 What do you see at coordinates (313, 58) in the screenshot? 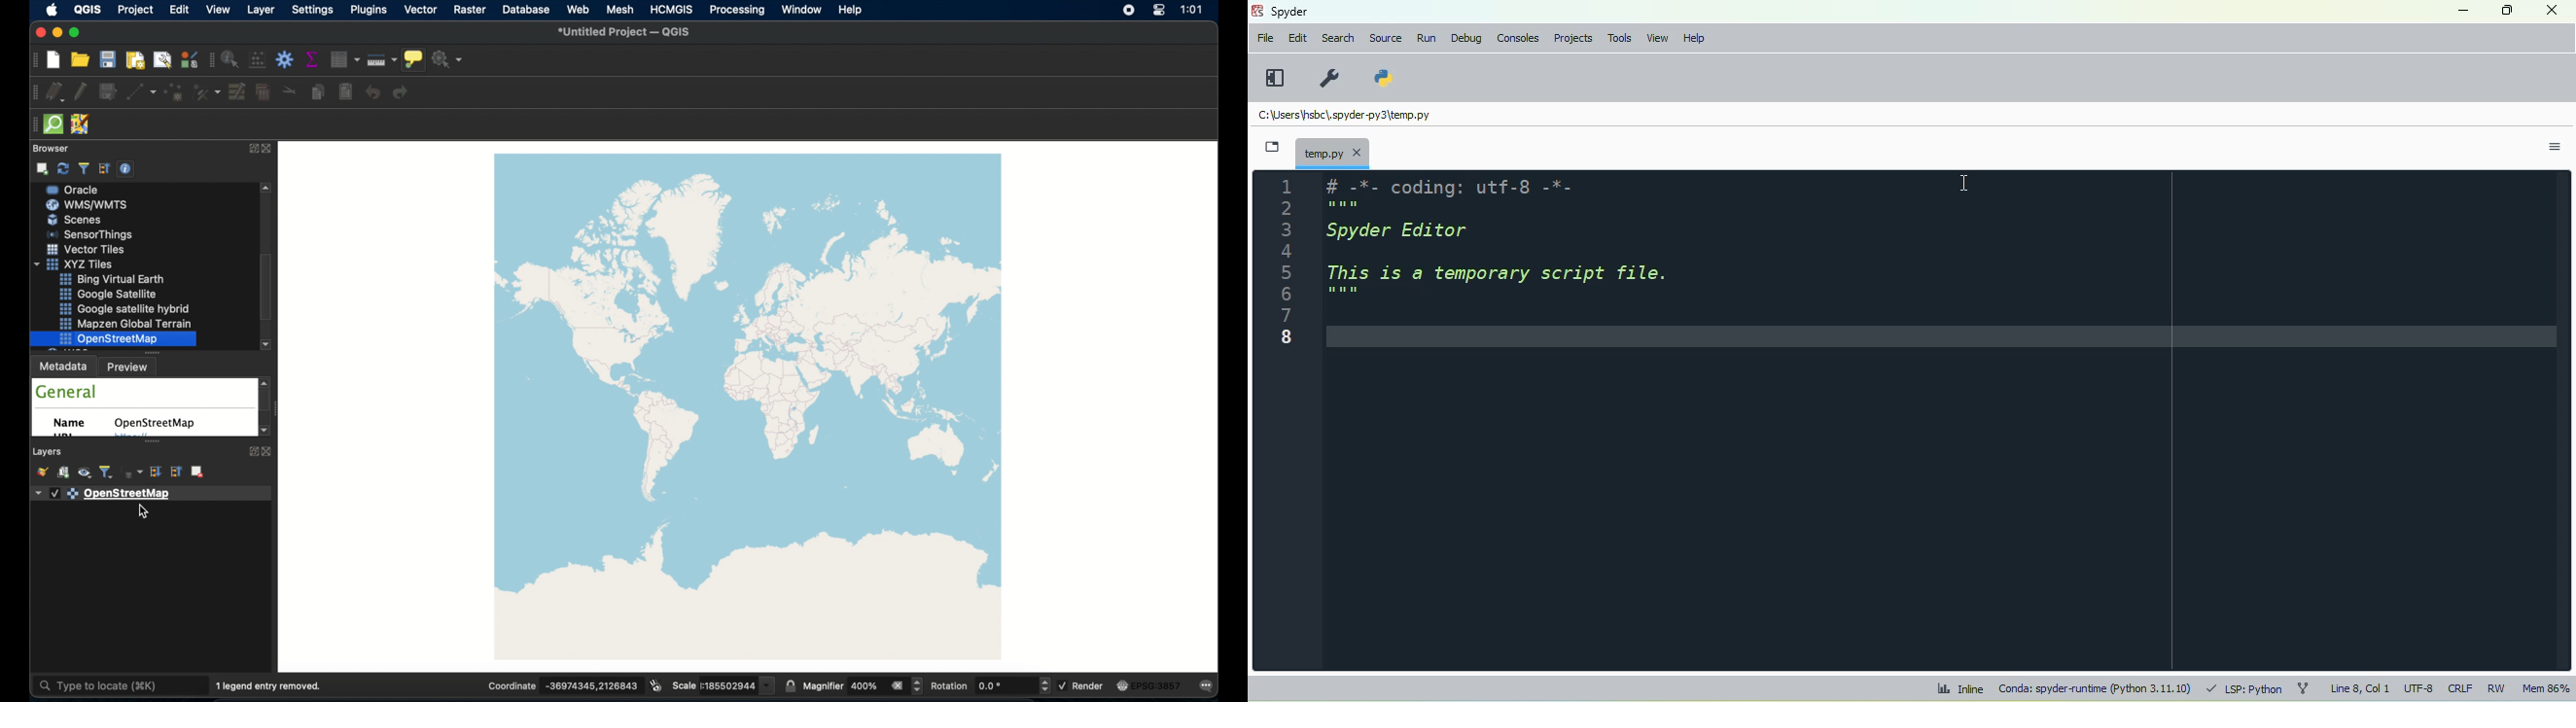
I see `show statistical summary` at bounding box center [313, 58].